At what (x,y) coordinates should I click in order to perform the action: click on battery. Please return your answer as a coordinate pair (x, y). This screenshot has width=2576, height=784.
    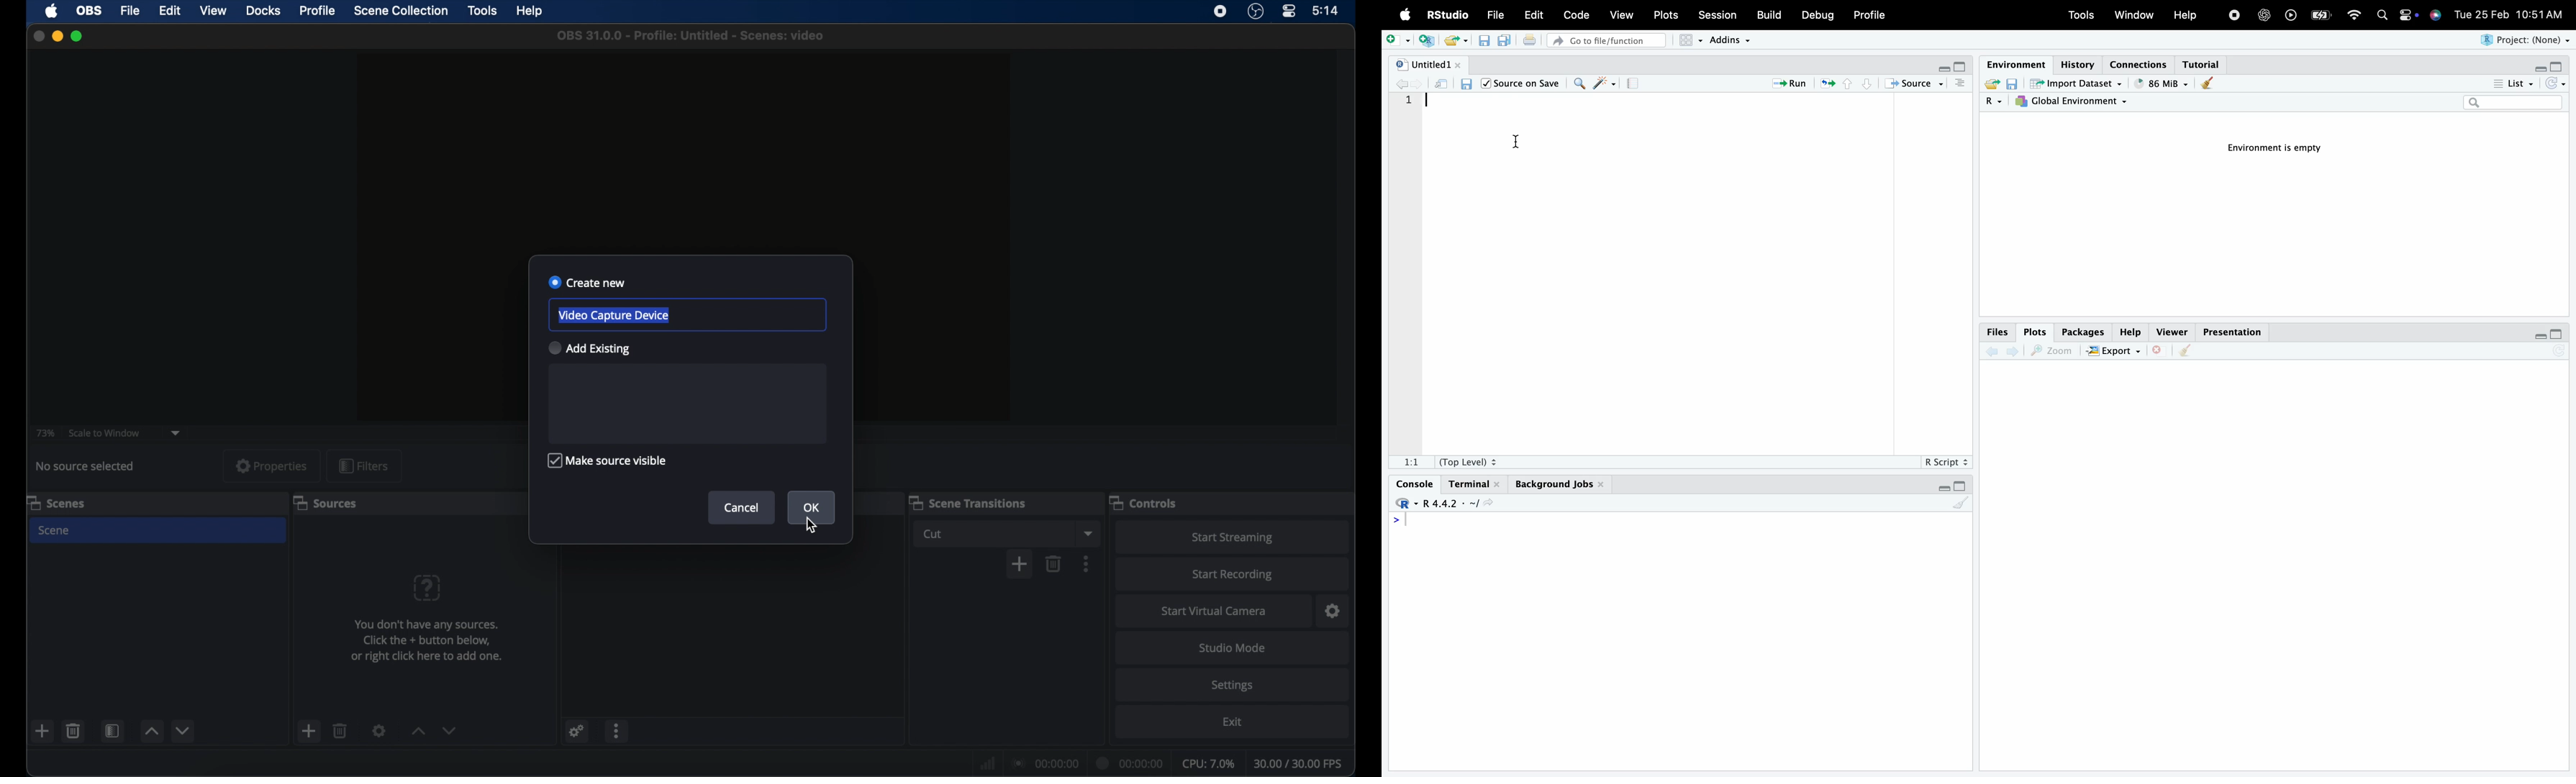
    Looking at the image, I should click on (2325, 14).